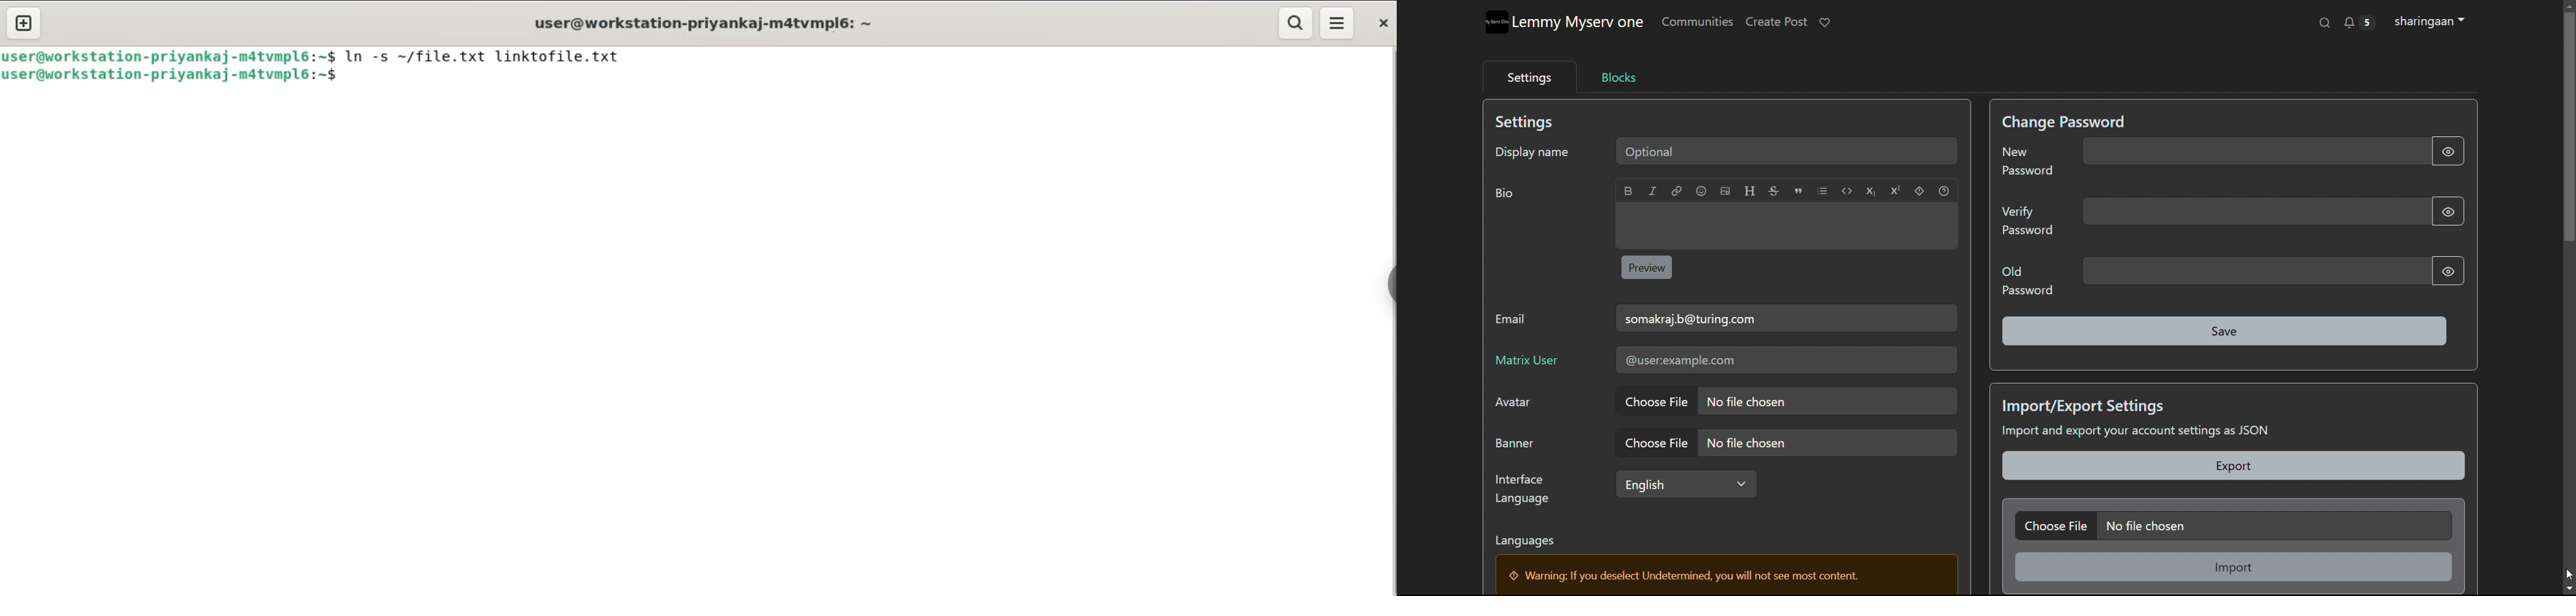 This screenshot has width=2576, height=616. Describe the element at coordinates (1505, 192) in the screenshot. I see `[:1)` at that location.